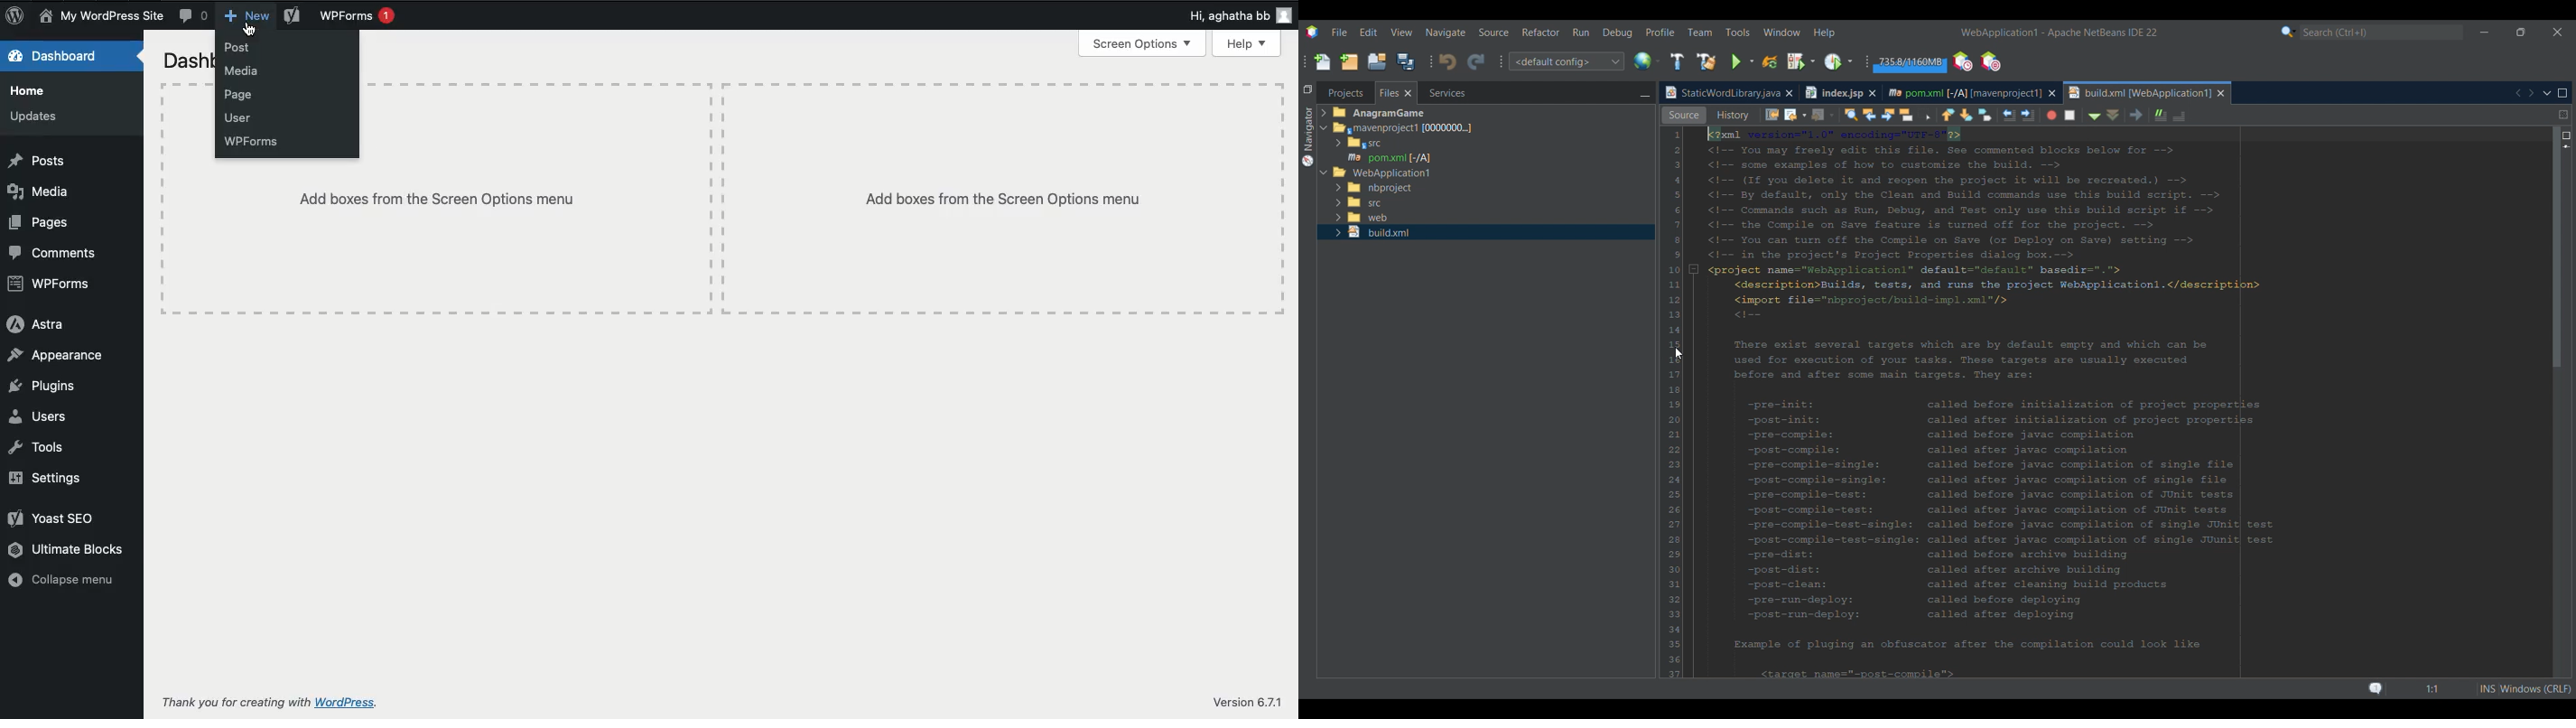 The image size is (2576, 728). Describe the element at coordinates (1706, 62) in the screenshot. I see `Clean and build main project` at that location.